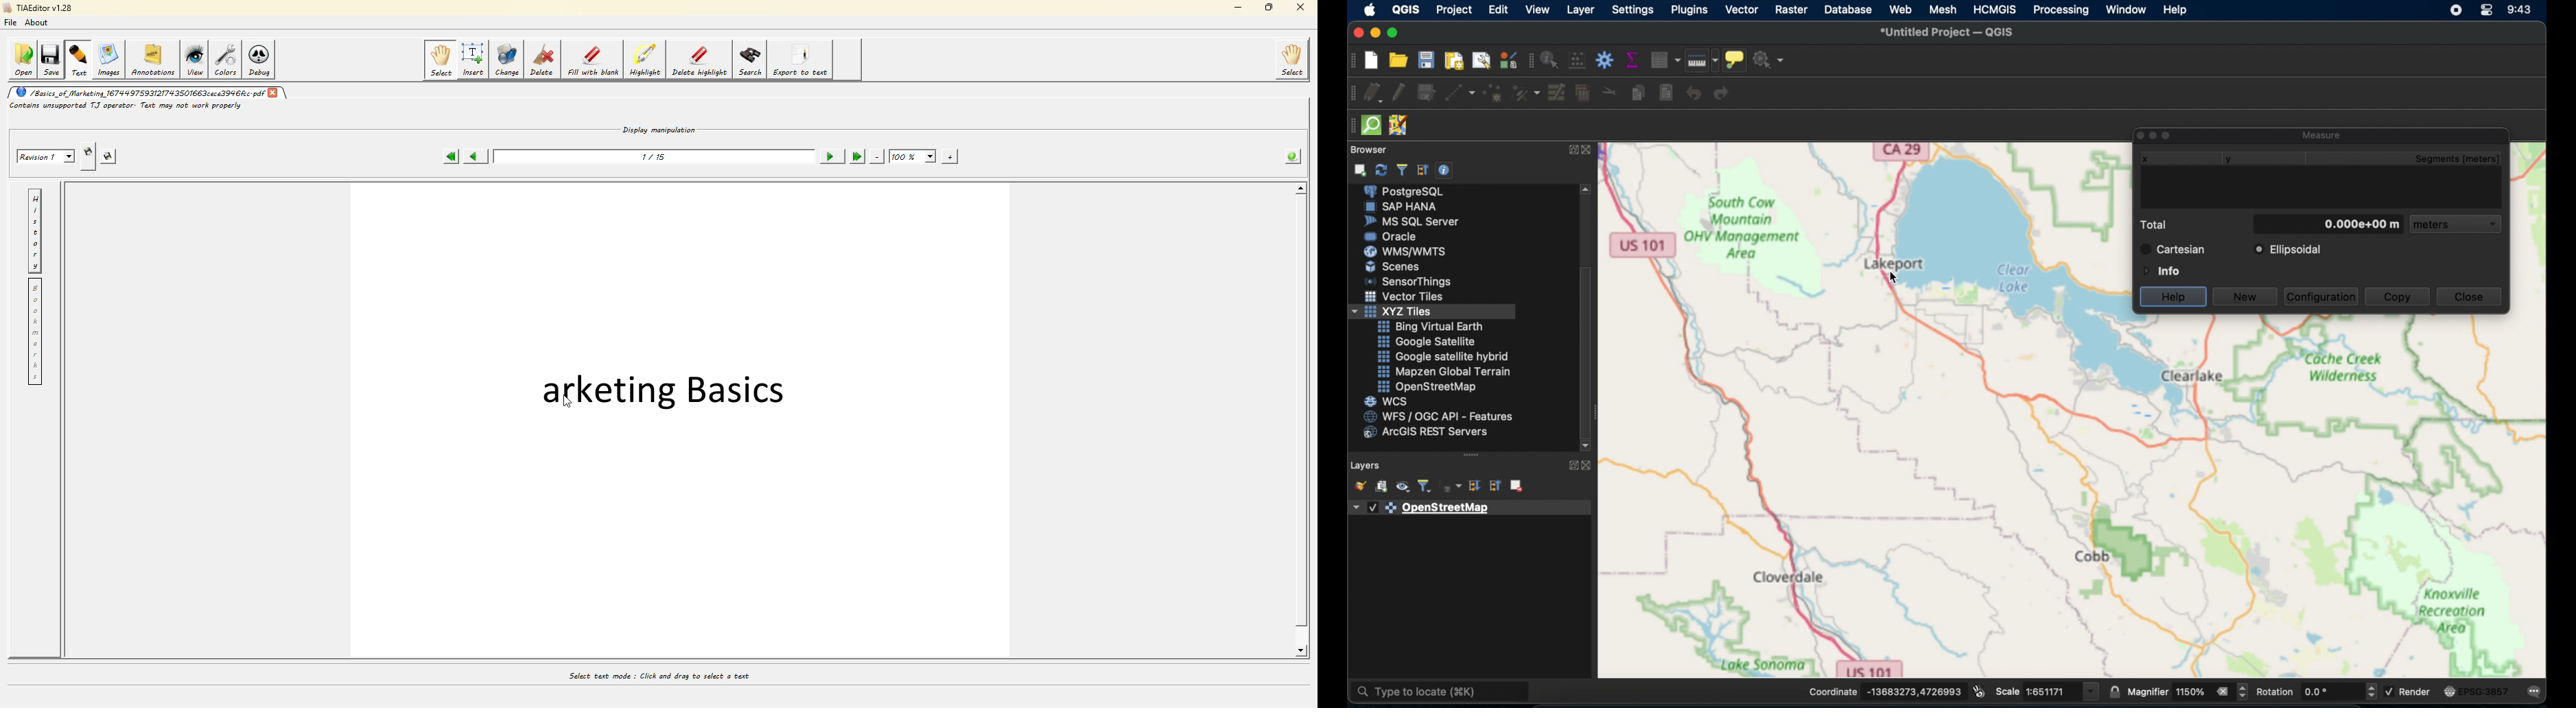 This screenshot has width=2576, height=728. What do you see at coordinates (1690, 10) in the screenshot?
I see `plugins` at bounding box center [1690, 10].